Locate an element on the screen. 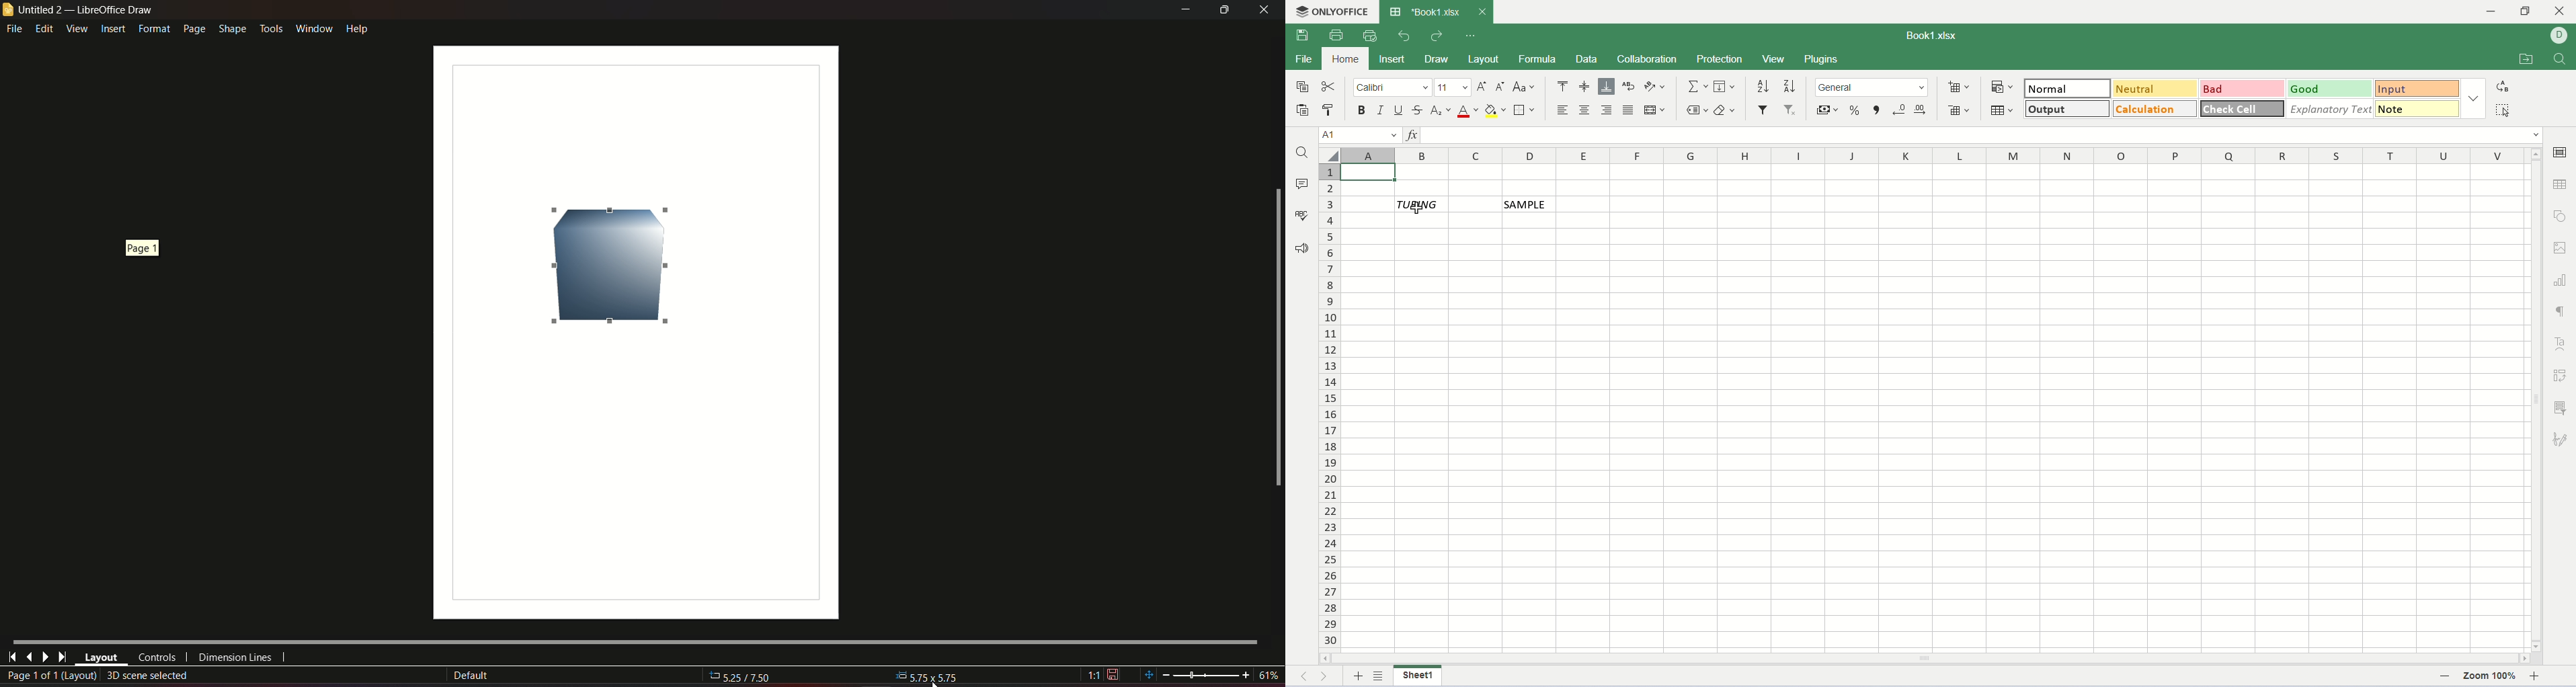 The width and height of the screenshot is (2576, 700). format is located at coordinates (153, 29).